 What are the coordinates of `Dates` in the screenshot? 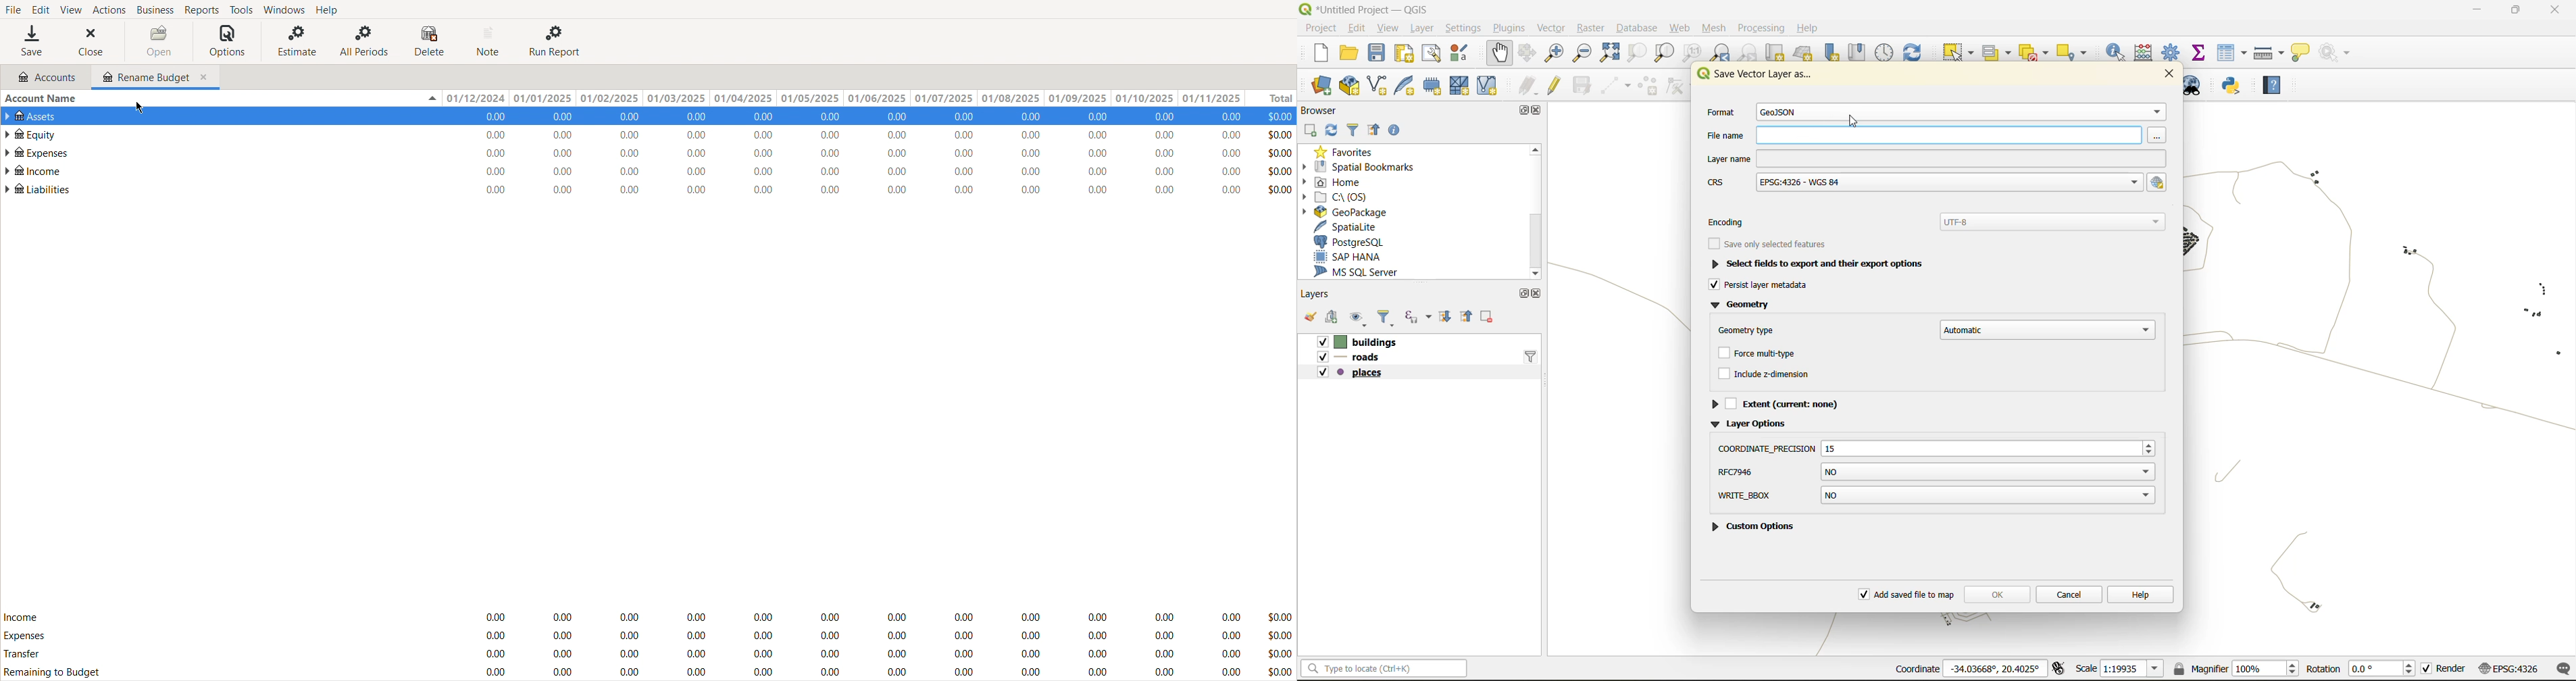 It's located at (840, 99).